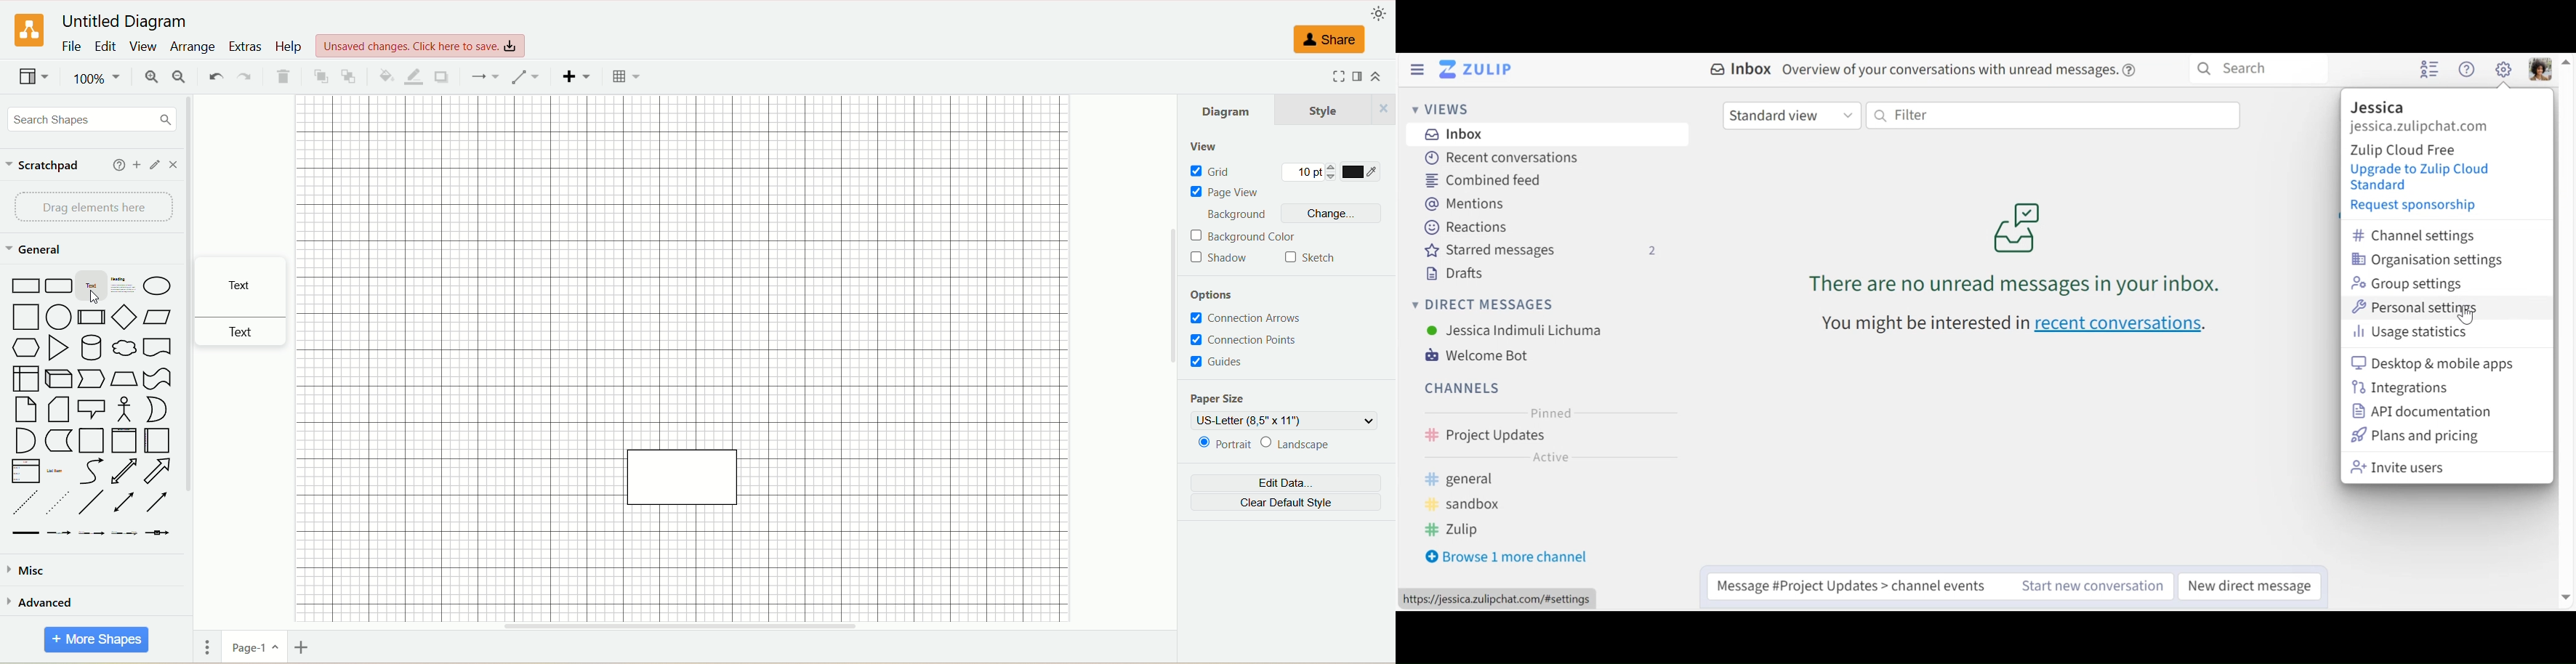  What do you see at coordinates (2470, 314) in the screenshot?
I see `Cursor` at bounding box center [2470, 314].